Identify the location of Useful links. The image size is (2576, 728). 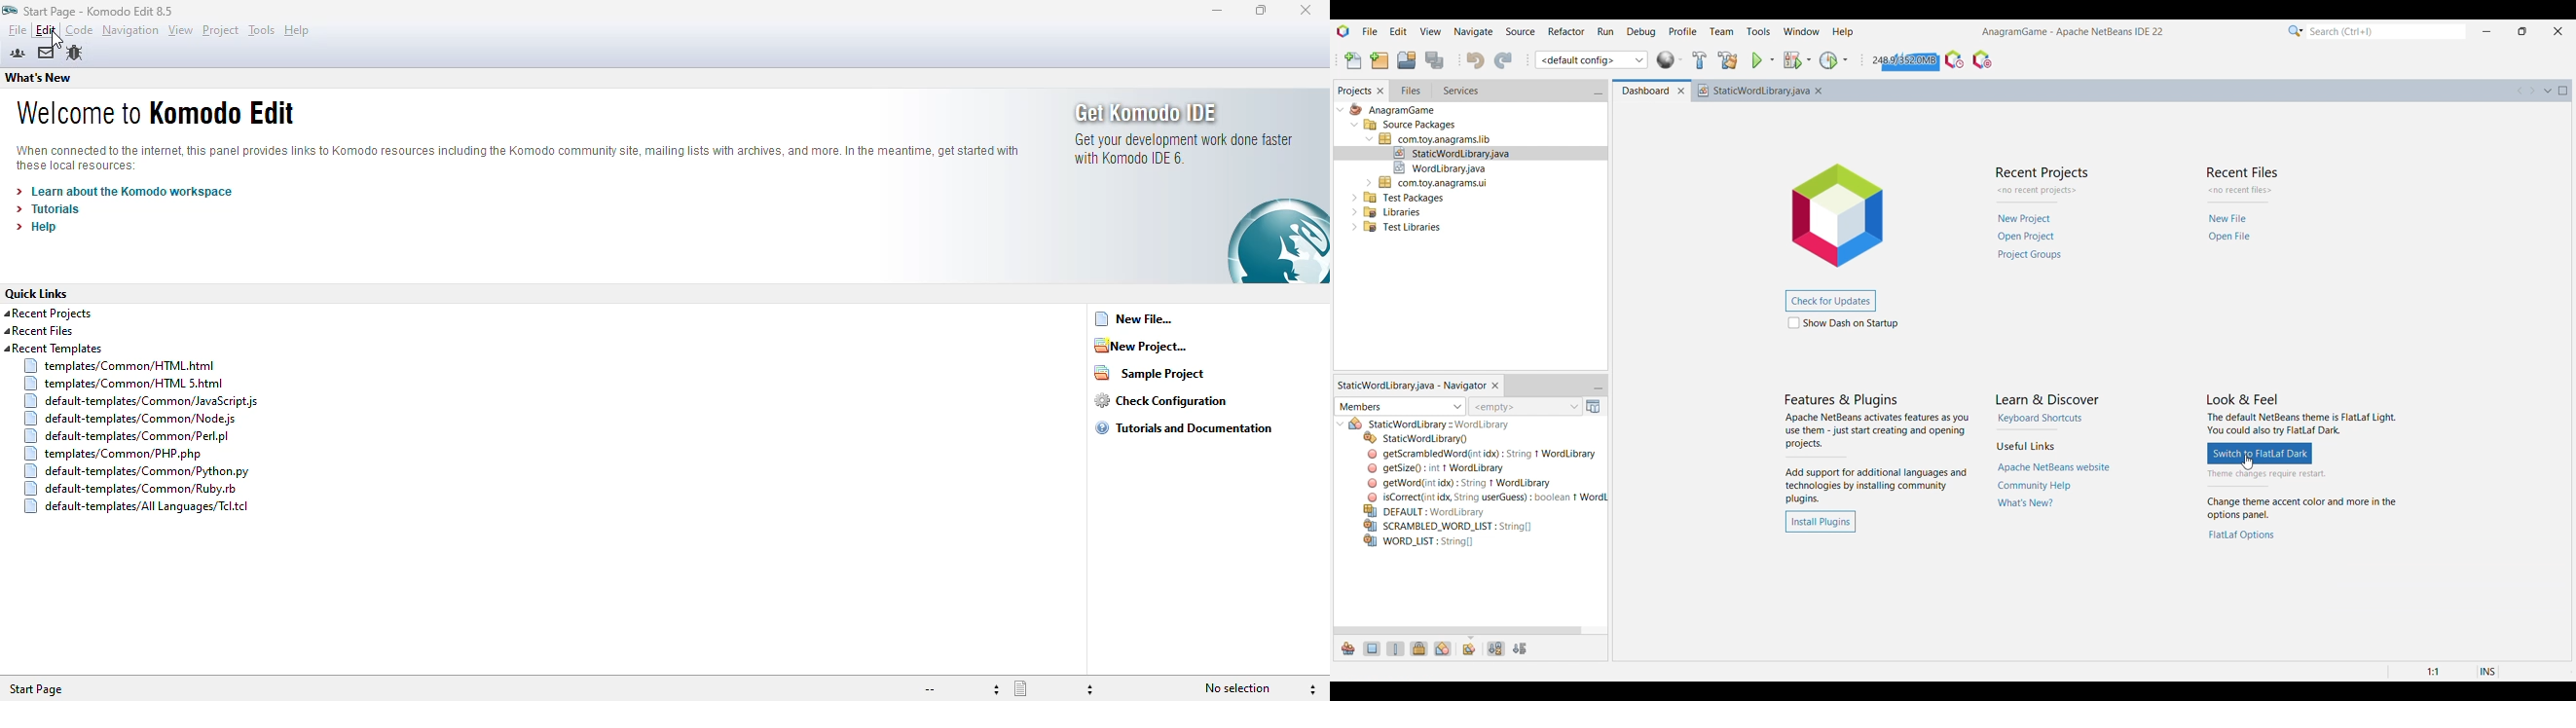
(2054, 486).